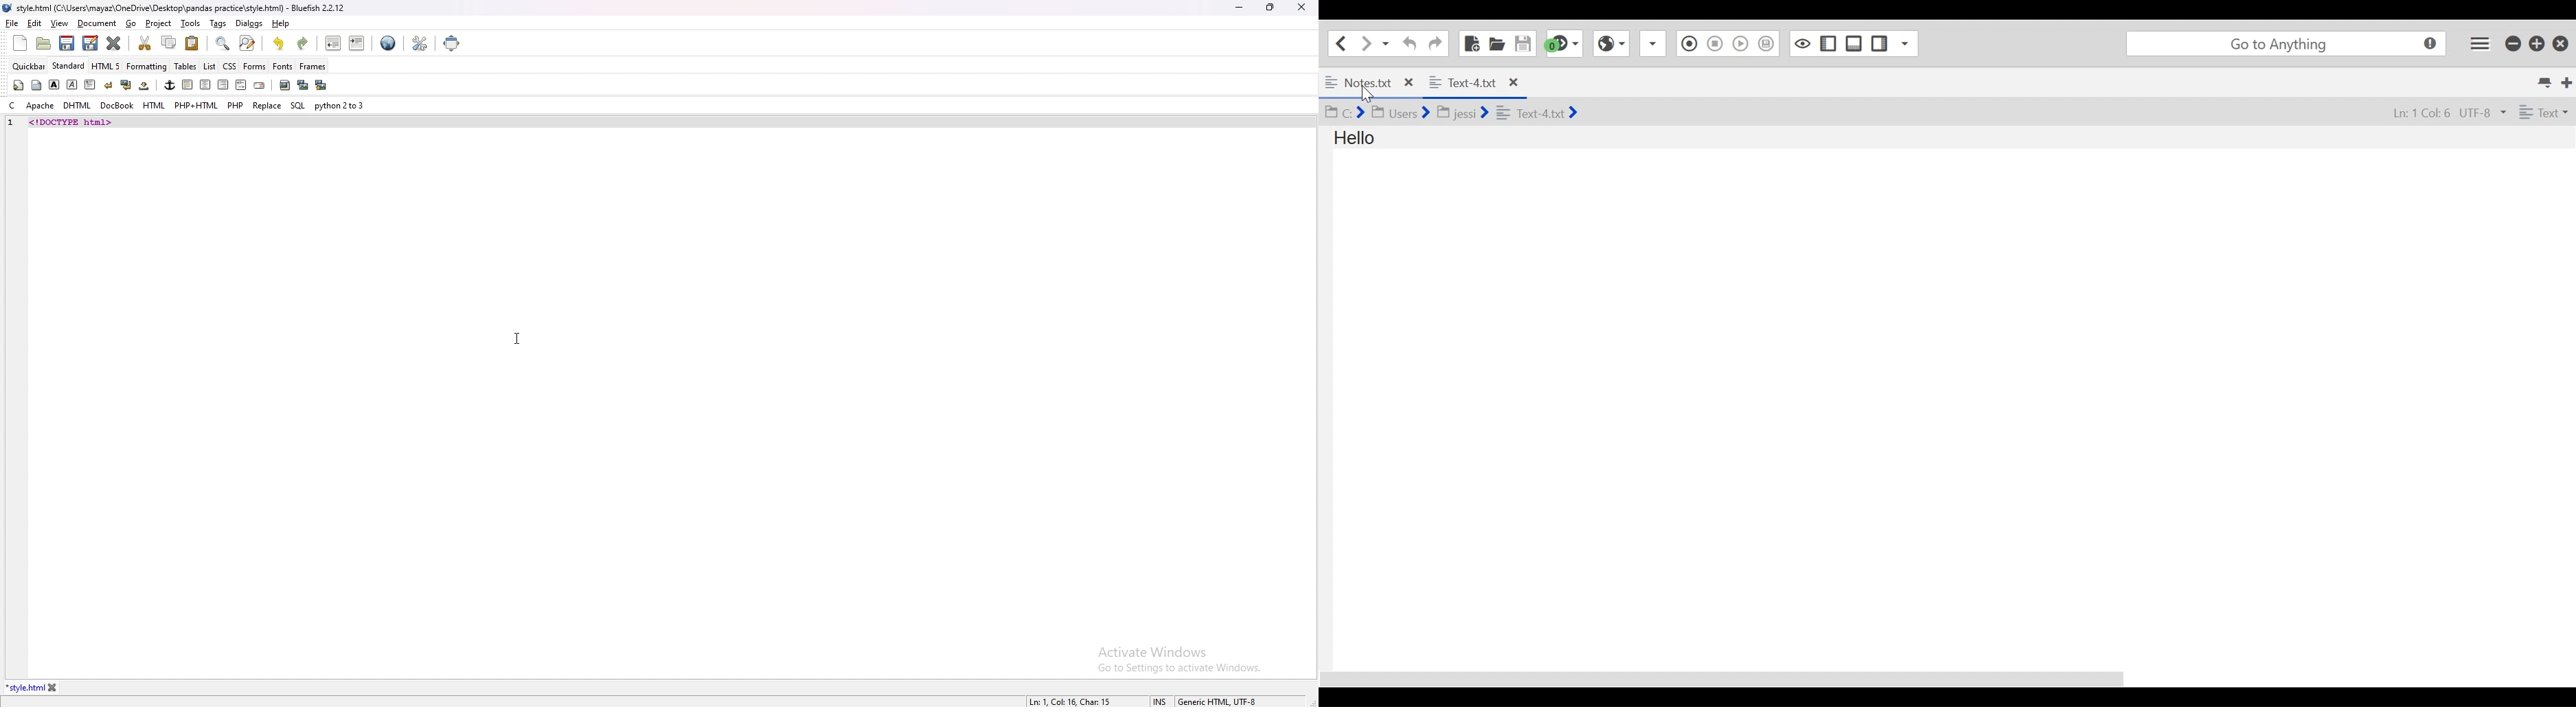 The height and width of the screenshot is (728, 2576). Describe the element at coordinates (12, 106) in the screenshot. I see `c` at that location.